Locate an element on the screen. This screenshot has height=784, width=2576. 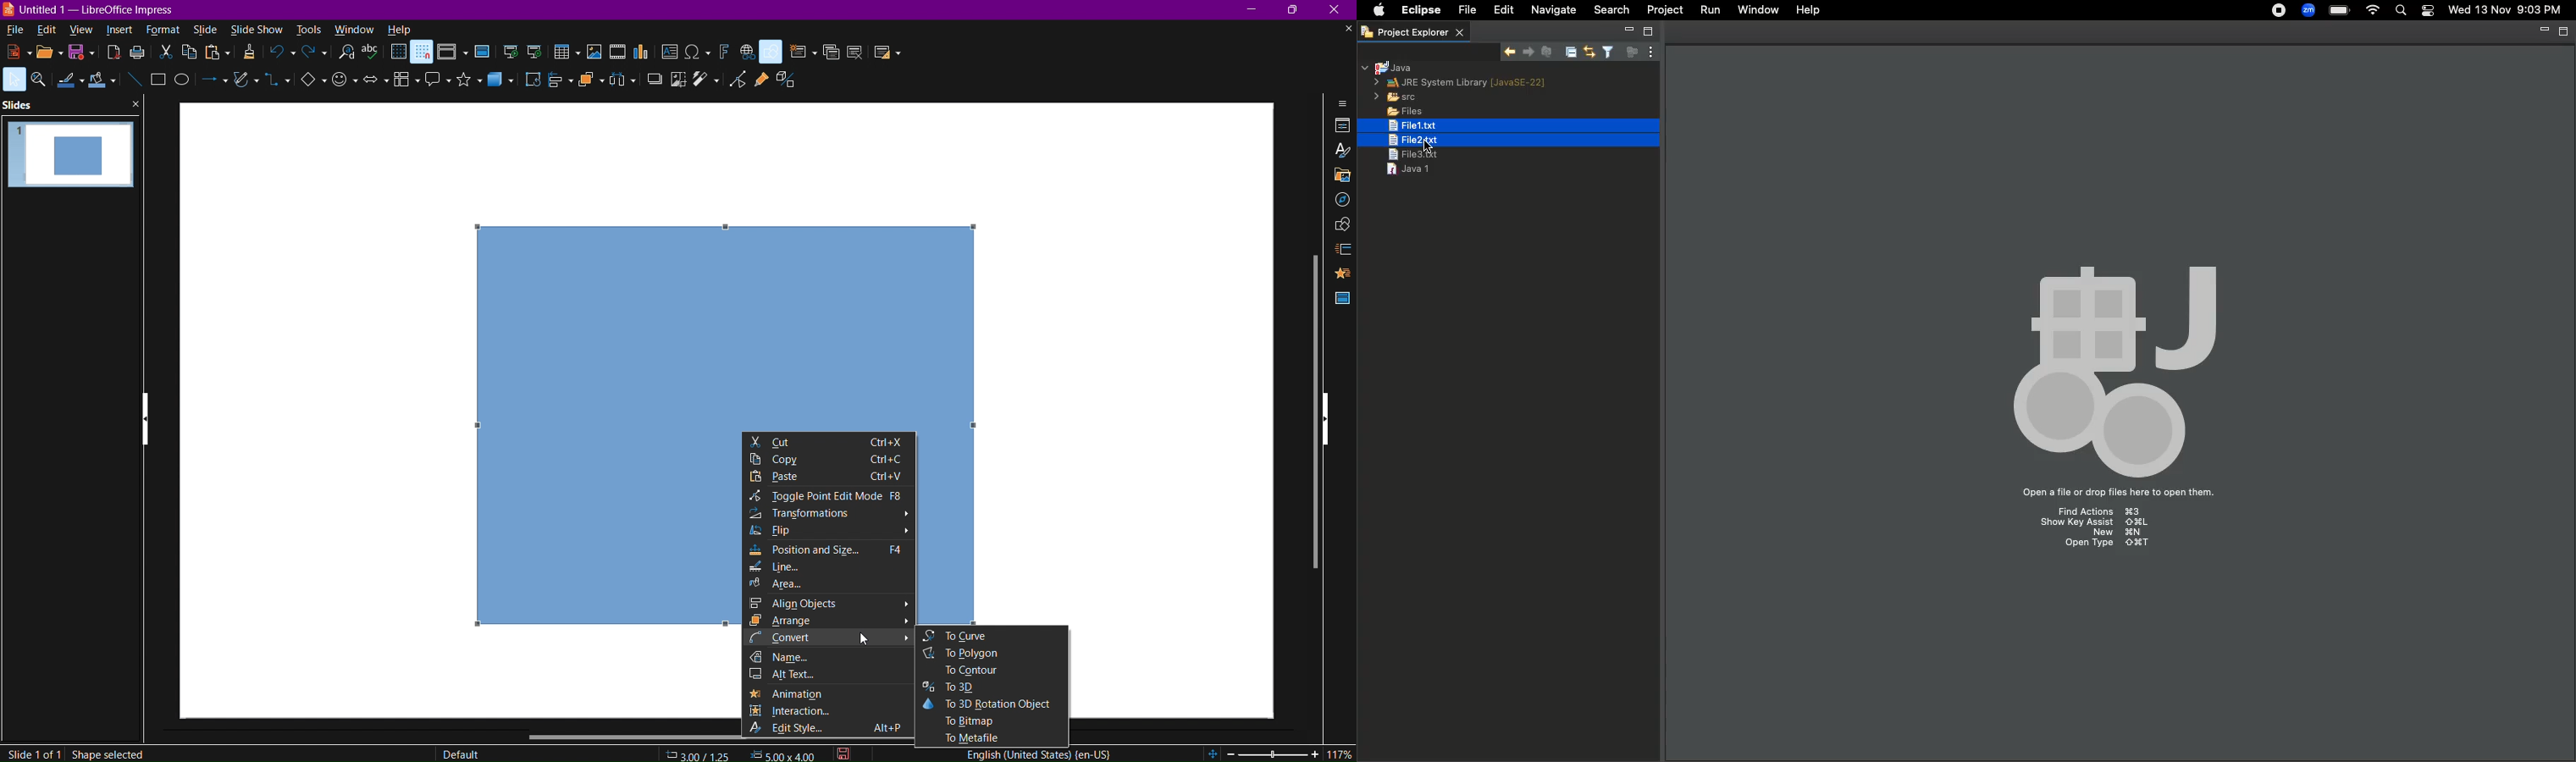
Slides is located at coordinates (18, 105).